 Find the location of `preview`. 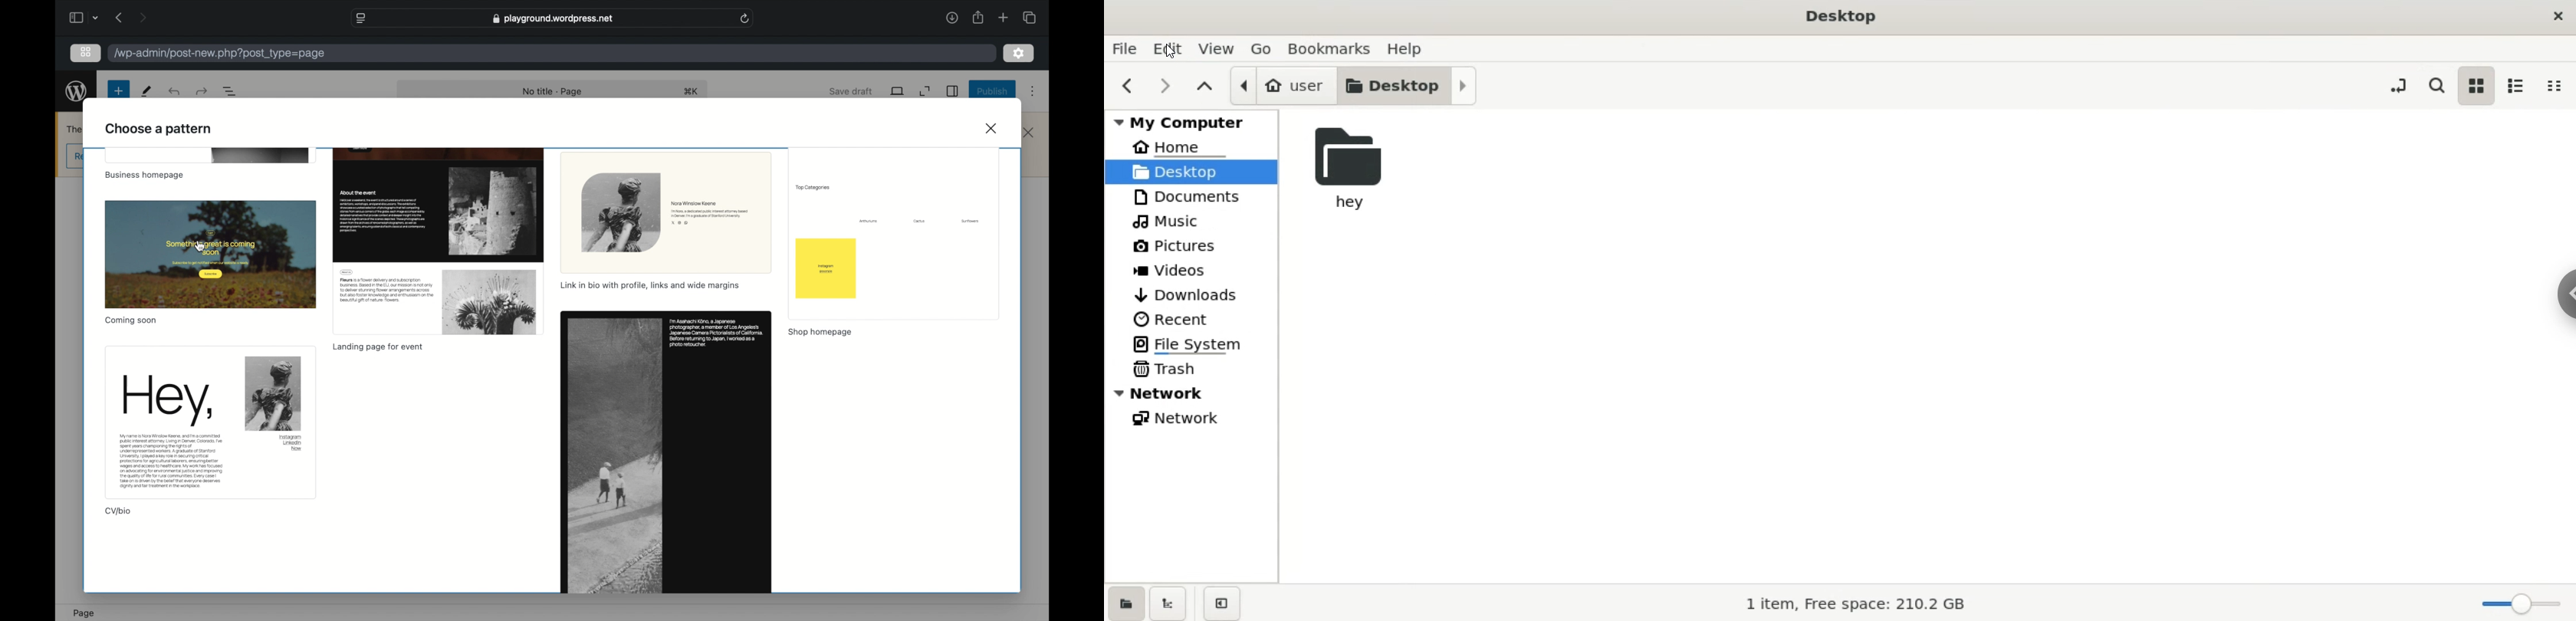

preview is located at coordinates (439, 240).